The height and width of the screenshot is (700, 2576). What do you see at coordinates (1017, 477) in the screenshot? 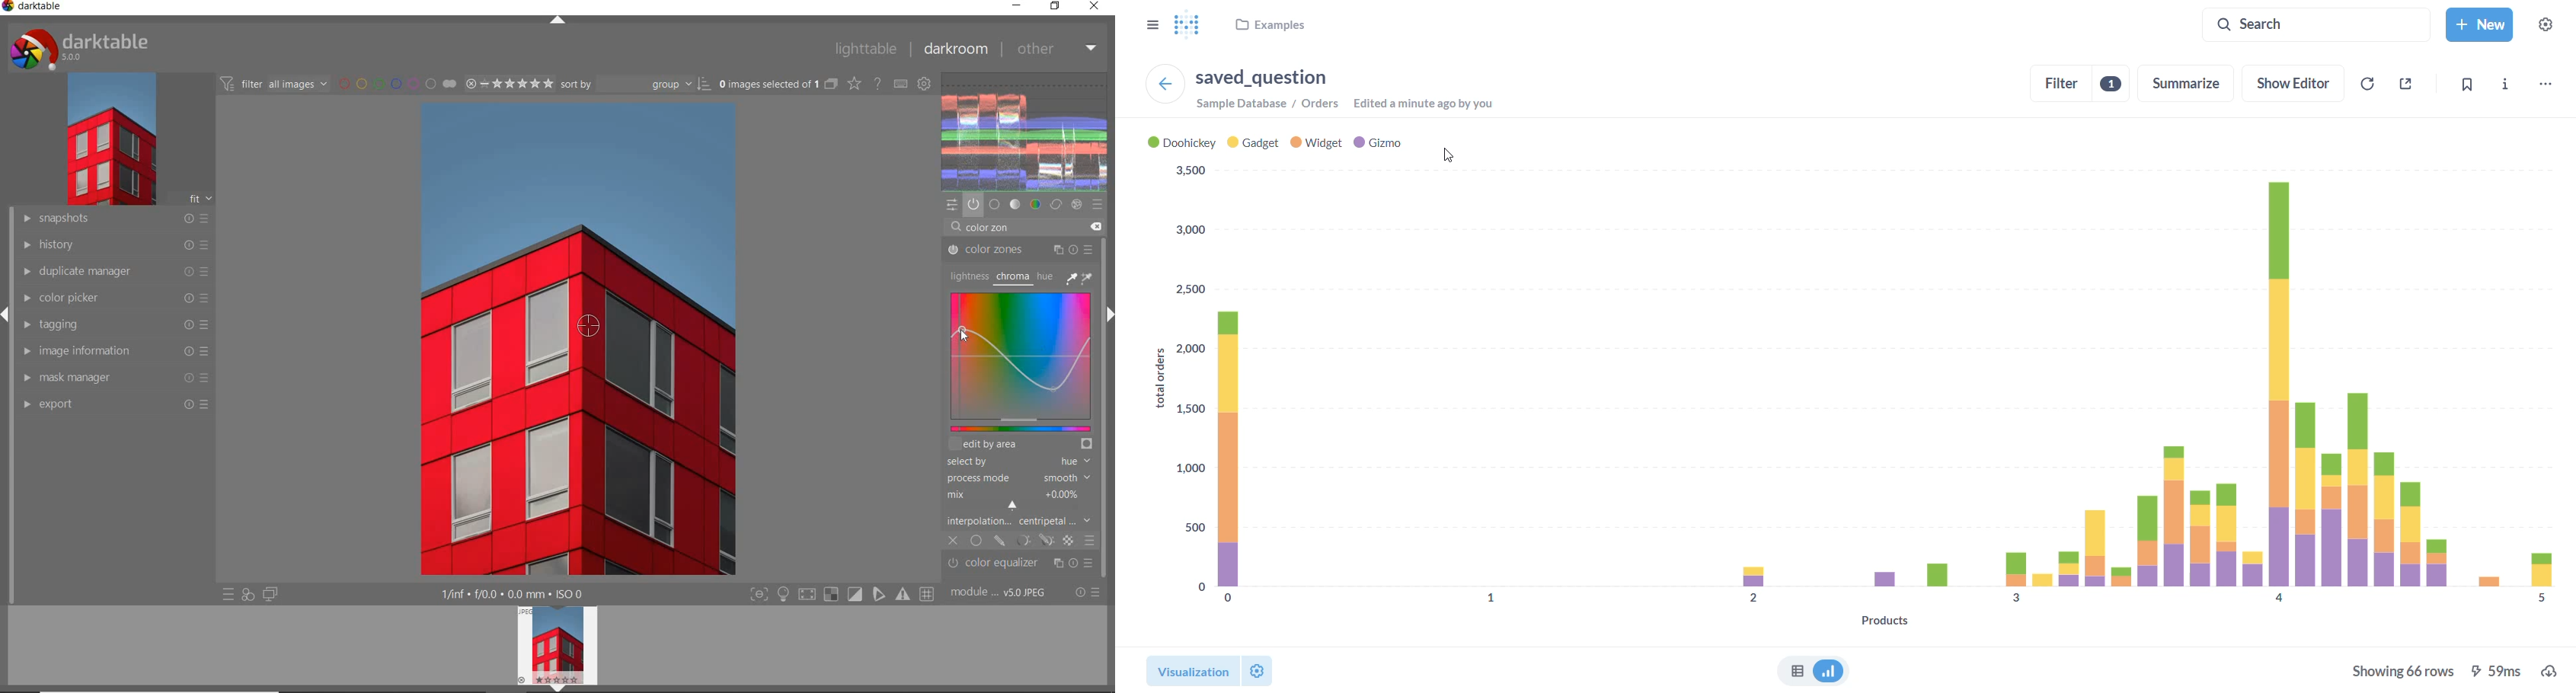
I see `PROCESS MODE` at bounding box center [1017, 477].